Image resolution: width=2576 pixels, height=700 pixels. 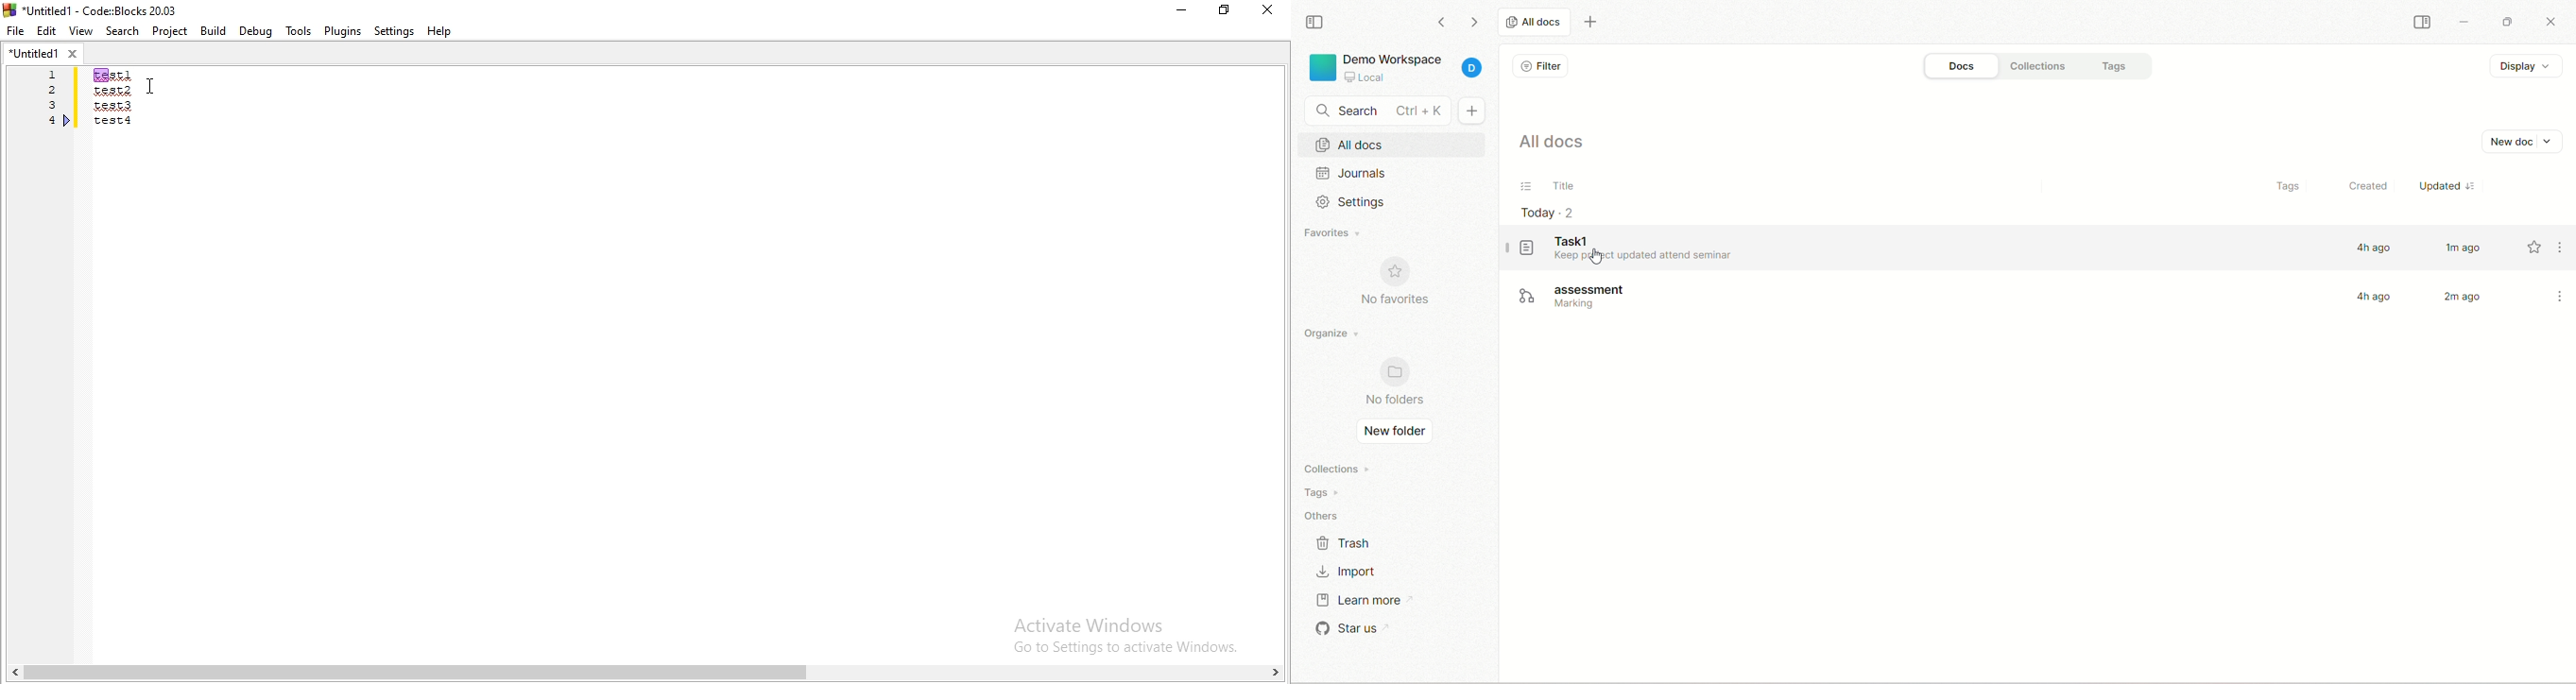 What do you see at coordinates (1472, 112) in the screenshot?
I see `new document` at bounding box center [1472, 112].